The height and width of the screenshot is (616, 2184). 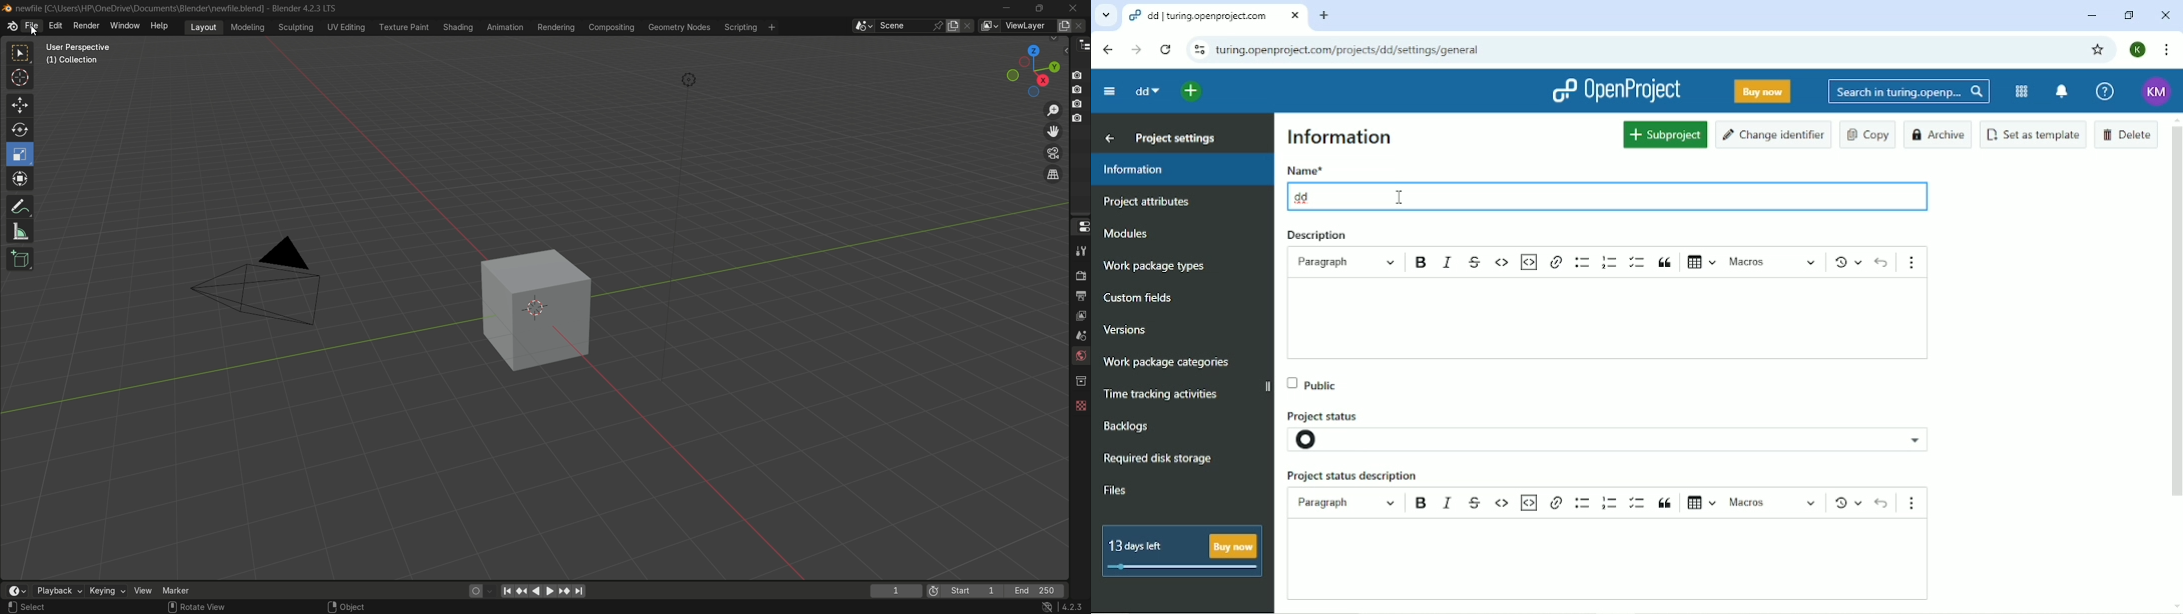 What do you see at coordinates (1909, 92) in the screenshot?
I see `Search in turing.openprojects.com` at bounding box center [1909, 92].